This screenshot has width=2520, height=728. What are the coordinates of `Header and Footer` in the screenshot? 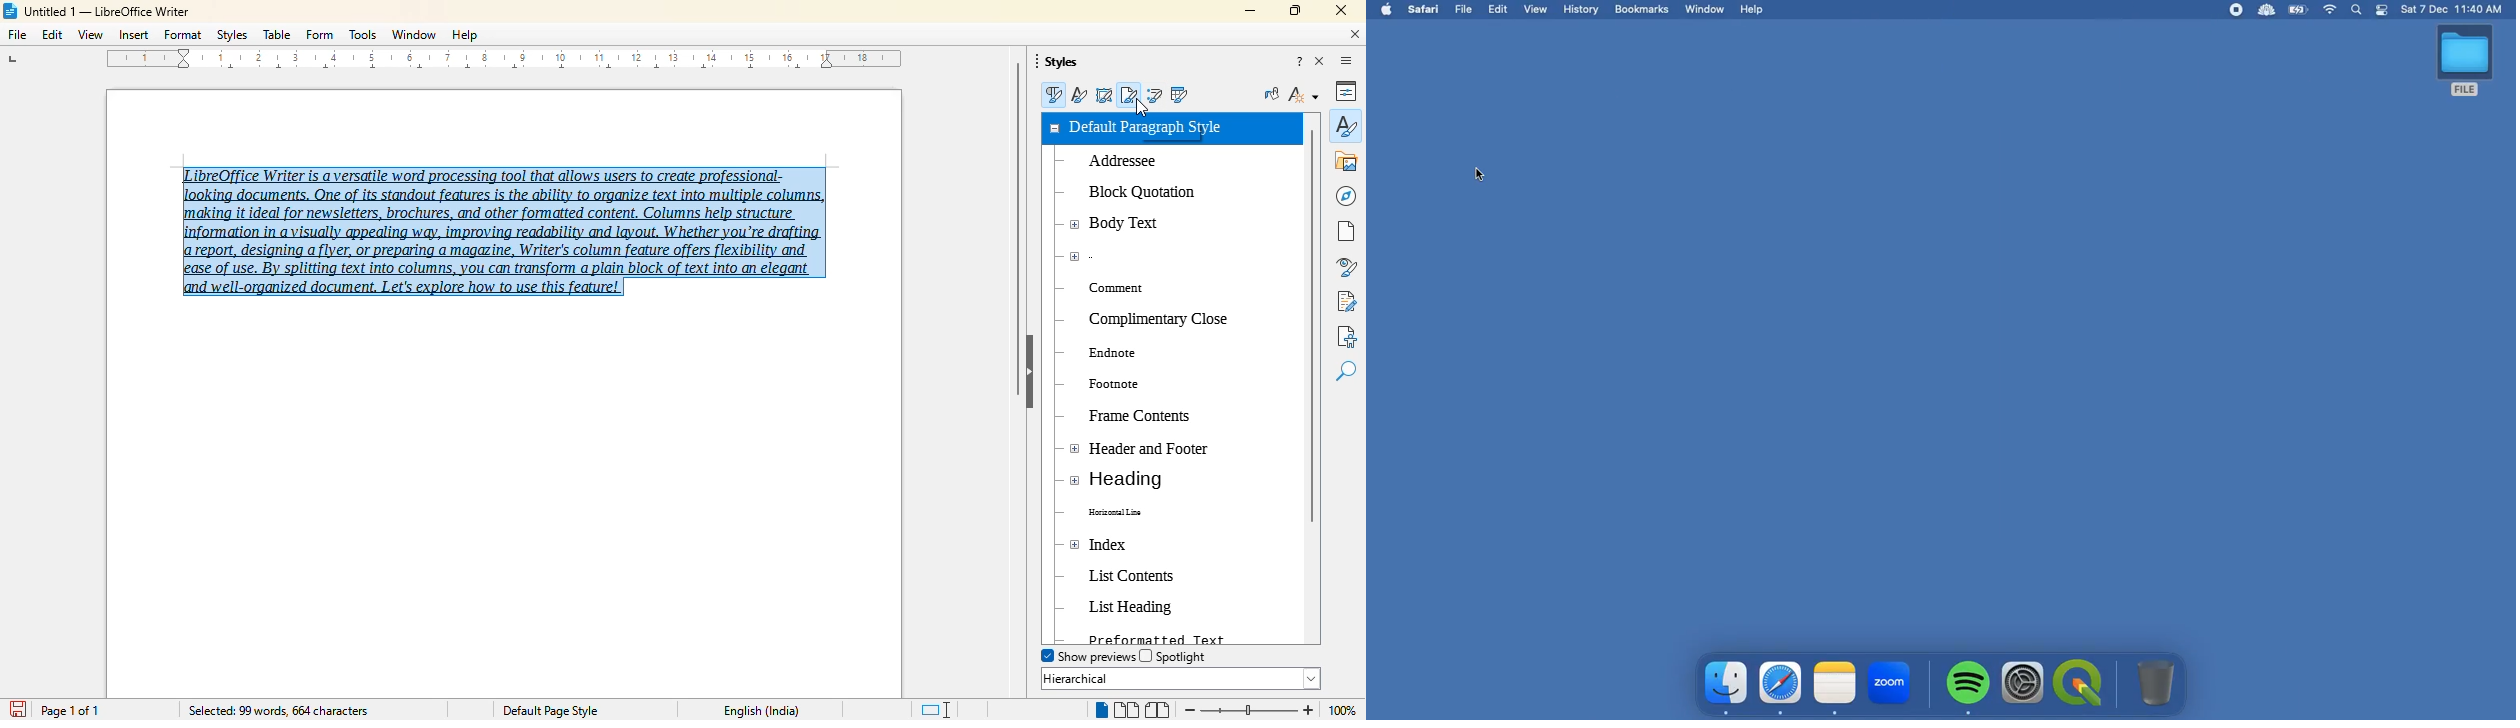 It's located at (1139, 449).